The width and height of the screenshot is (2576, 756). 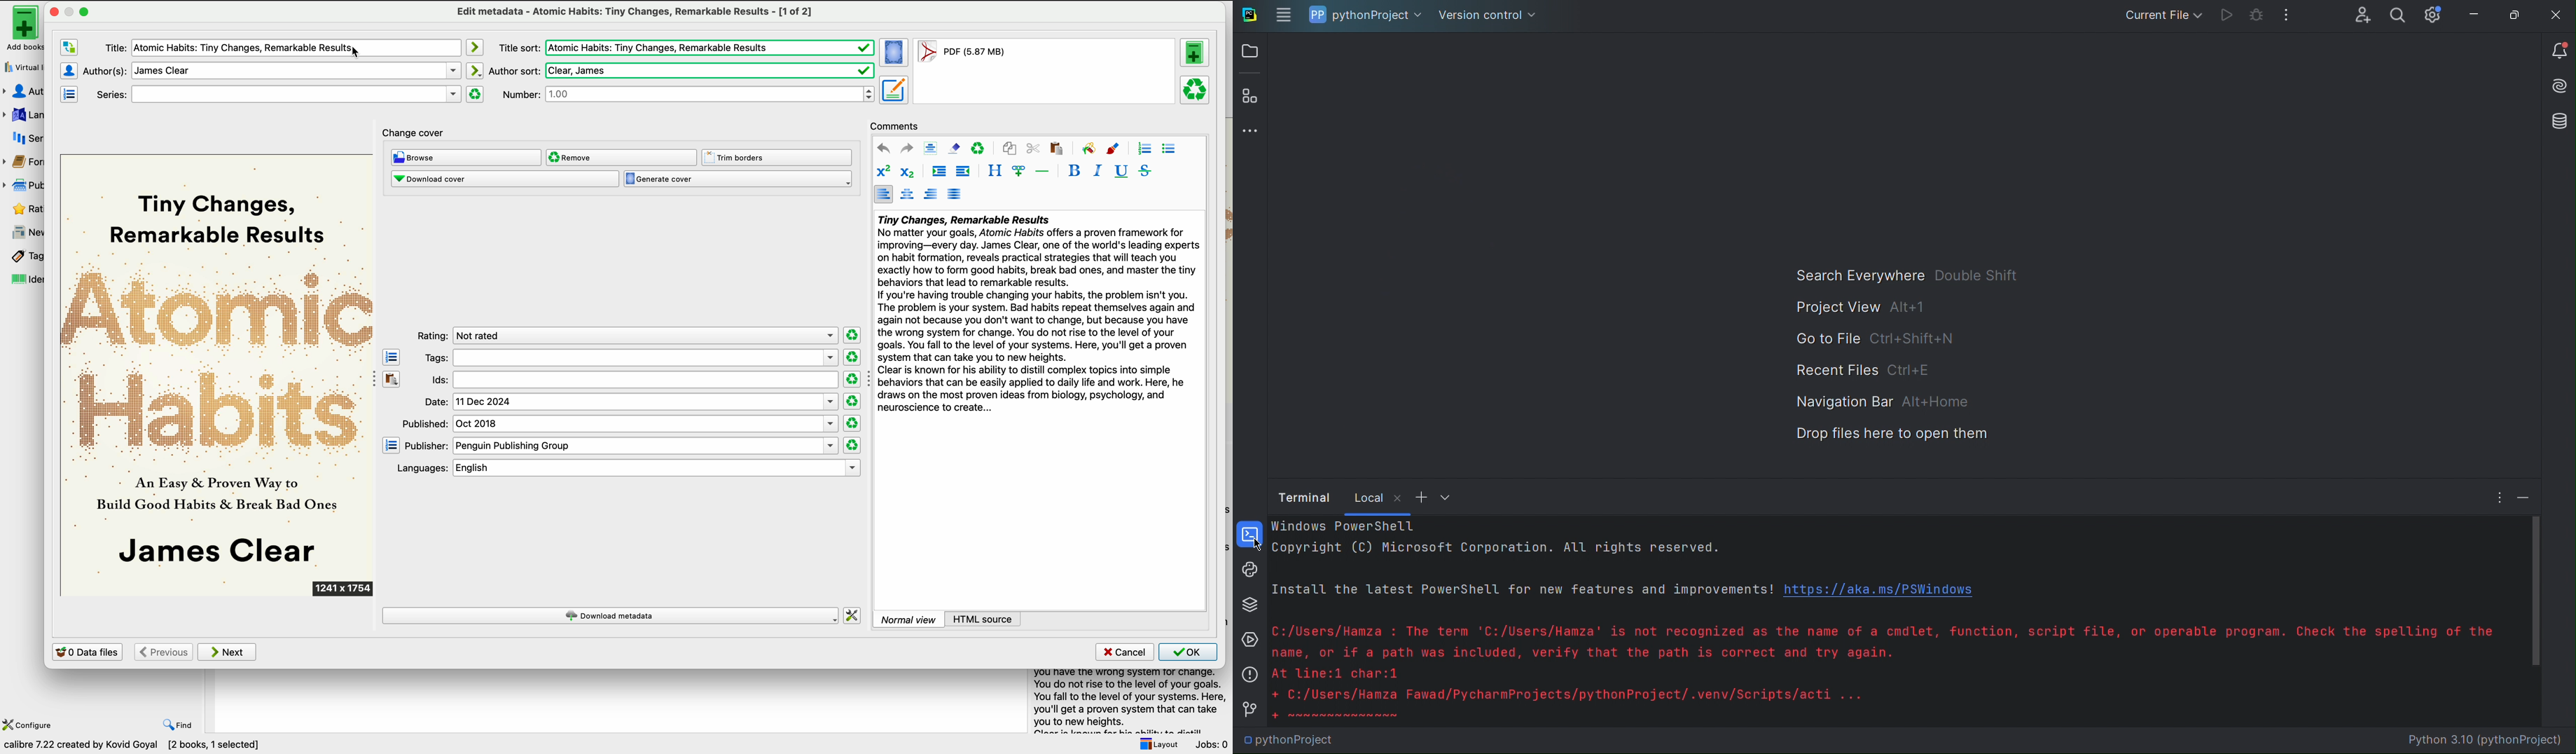 I want to click on add books, so click(x=20, y=29).